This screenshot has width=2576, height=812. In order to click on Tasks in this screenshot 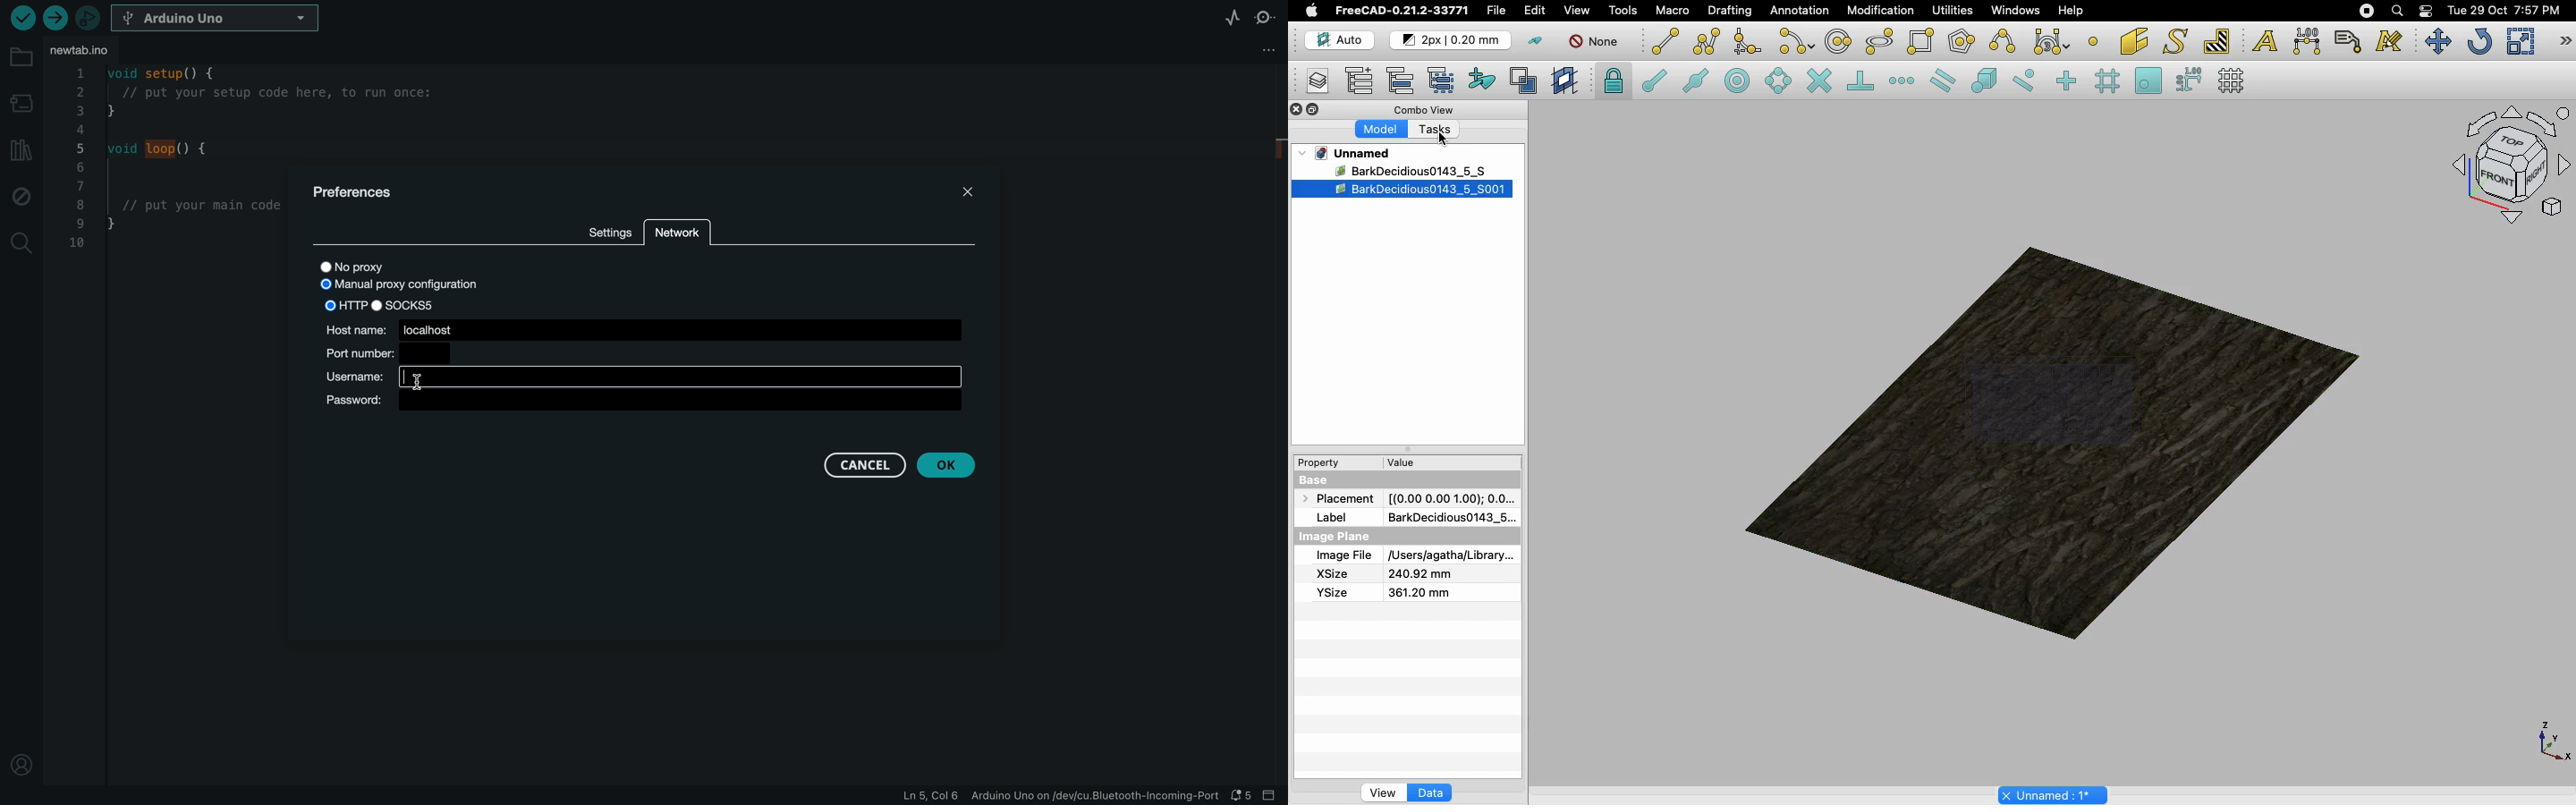, I will do `click(1440, 131)`.